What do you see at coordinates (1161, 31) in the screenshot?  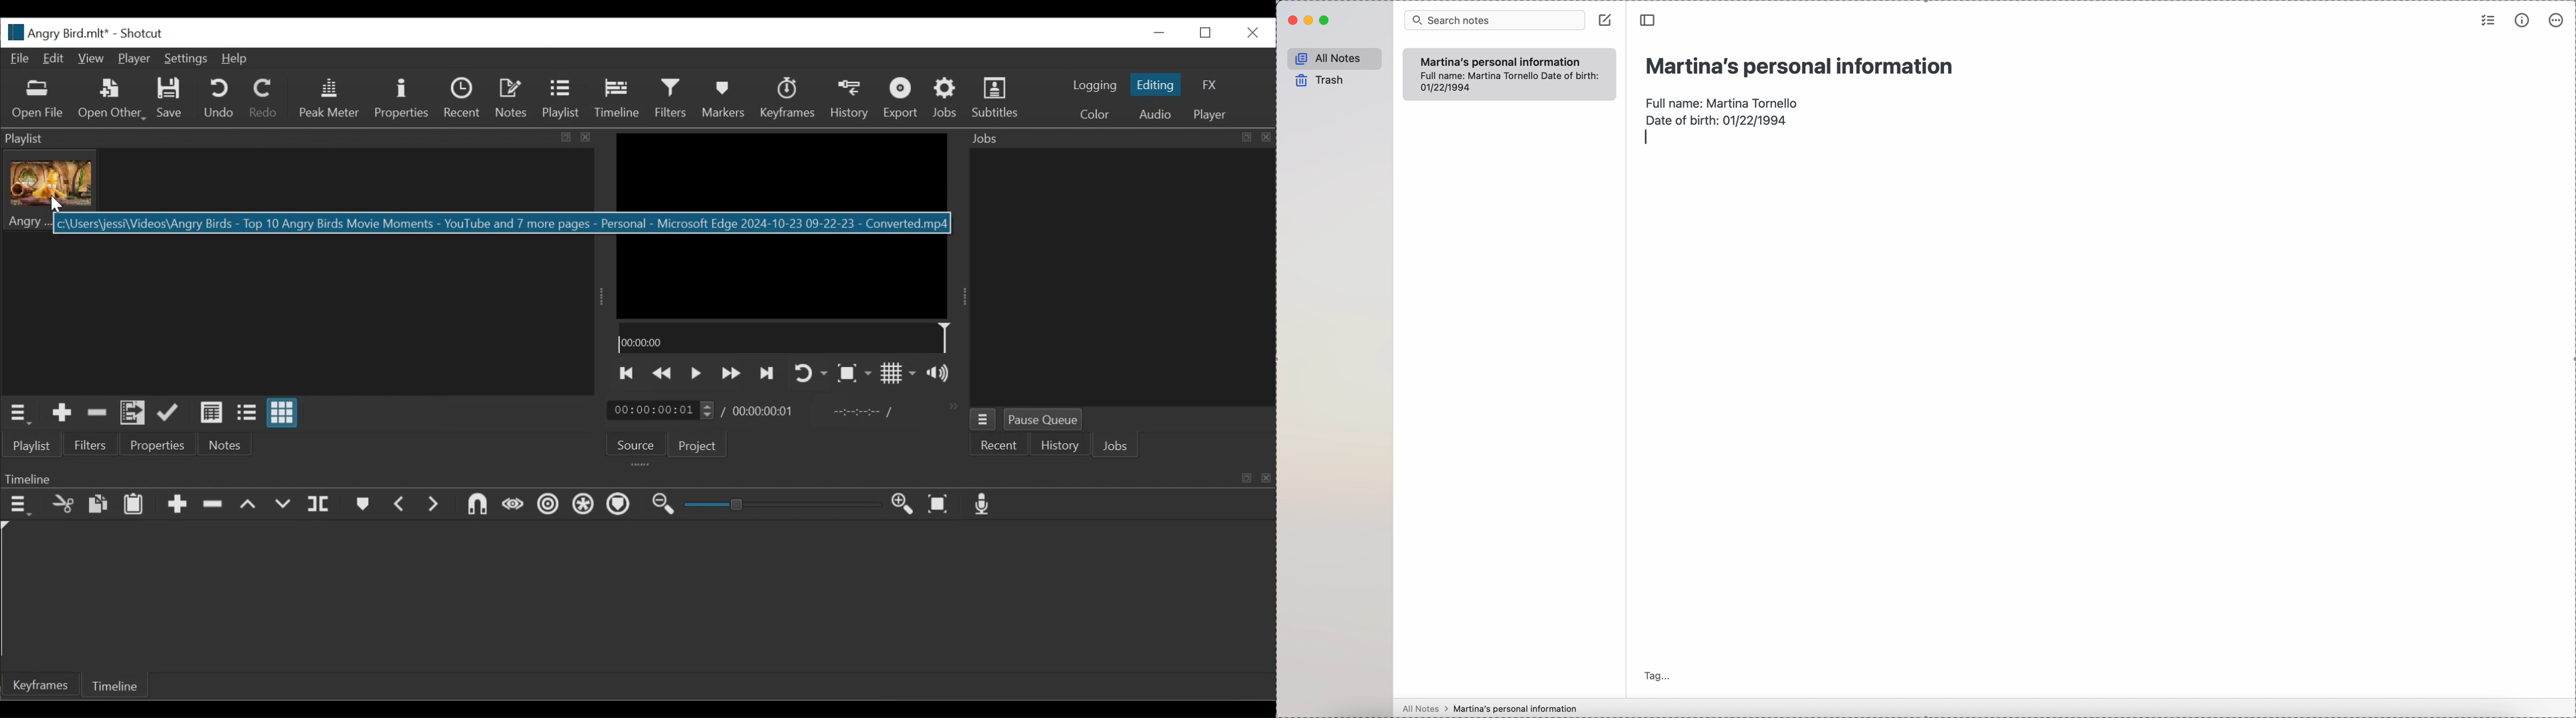 I see `minimize` at bounding box center [1161, 31].